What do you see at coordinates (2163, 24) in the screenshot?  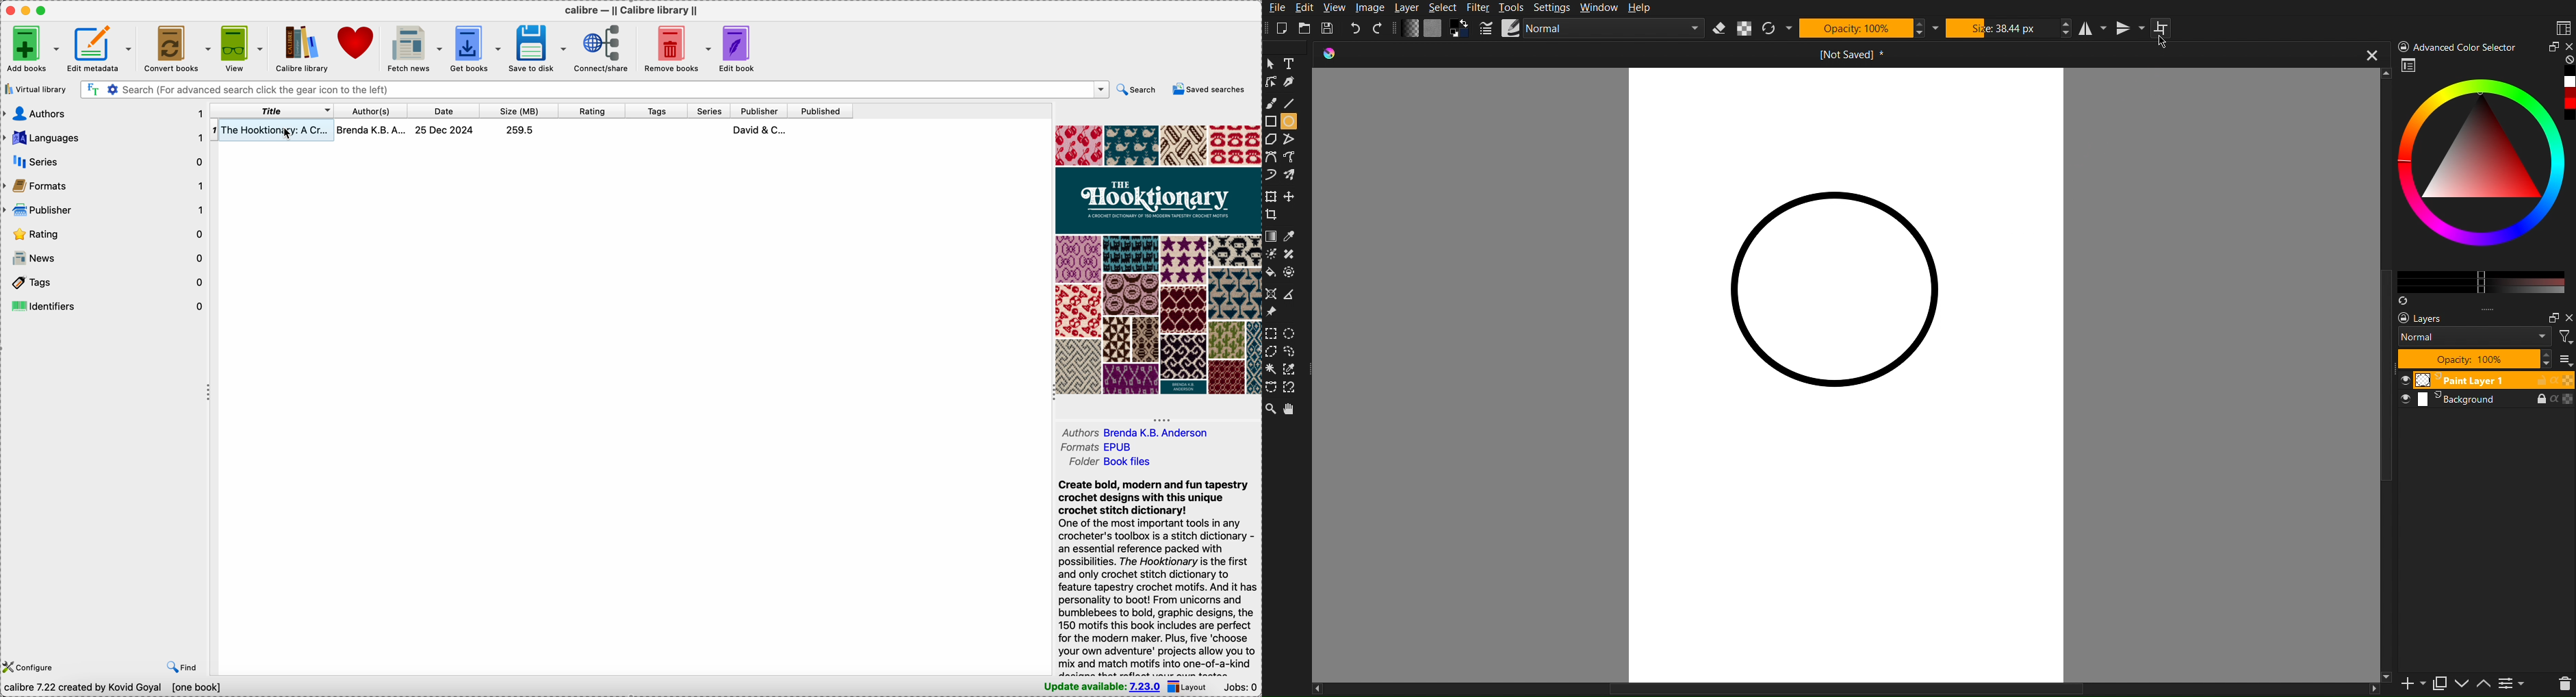 I see `Wraparound` at bounding box center [2163, 24].